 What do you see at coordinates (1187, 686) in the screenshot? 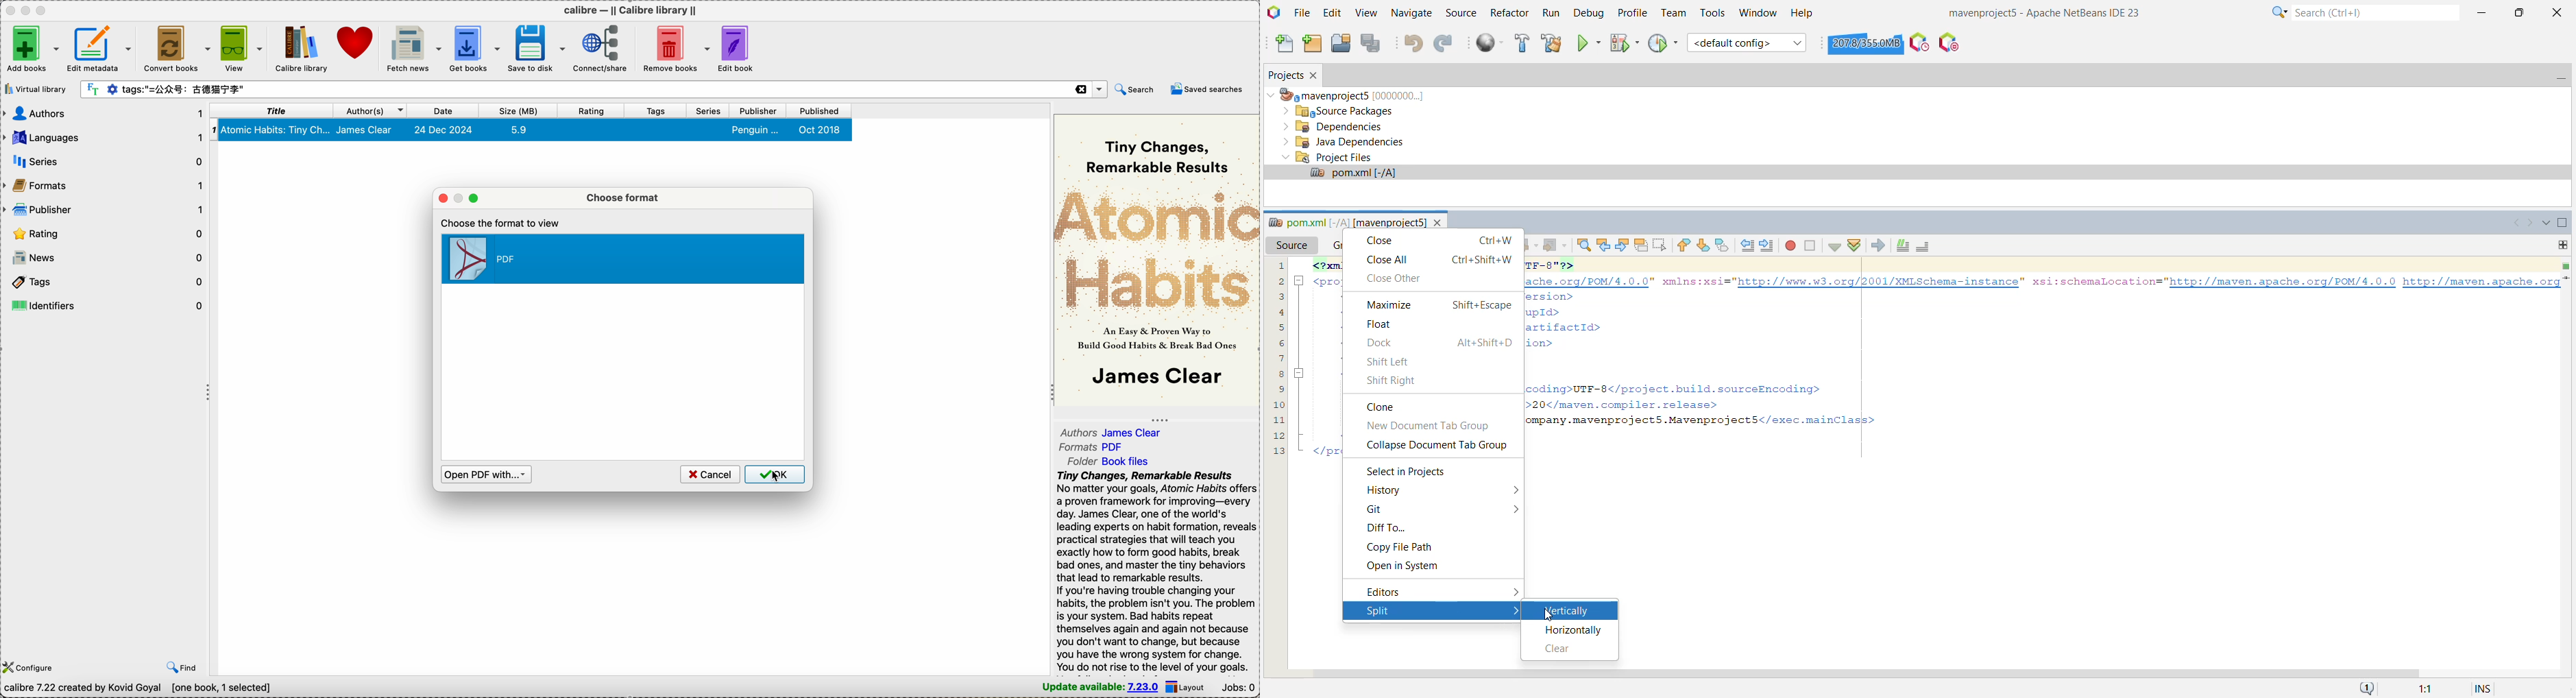
I see `layout` at bounding box center [1187, 686].